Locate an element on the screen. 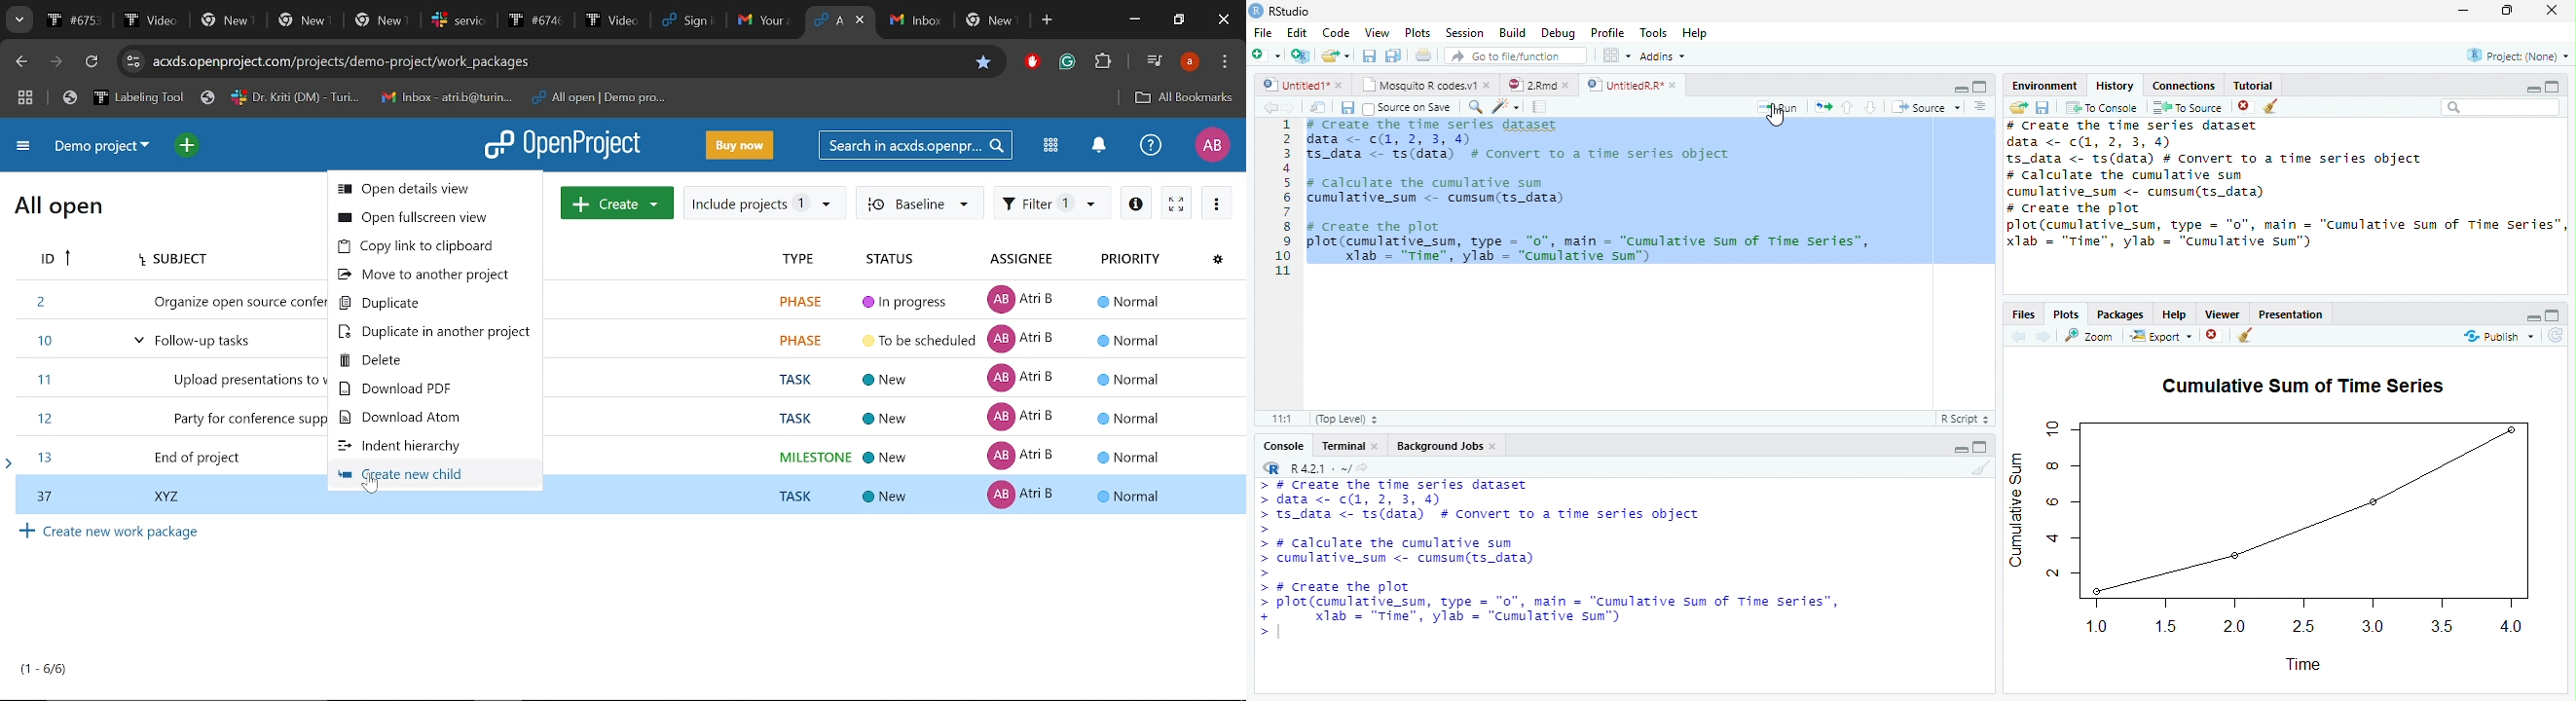 The width and height of the screenshot is (2576, 728). Save is located at coordinates (2044, 108).